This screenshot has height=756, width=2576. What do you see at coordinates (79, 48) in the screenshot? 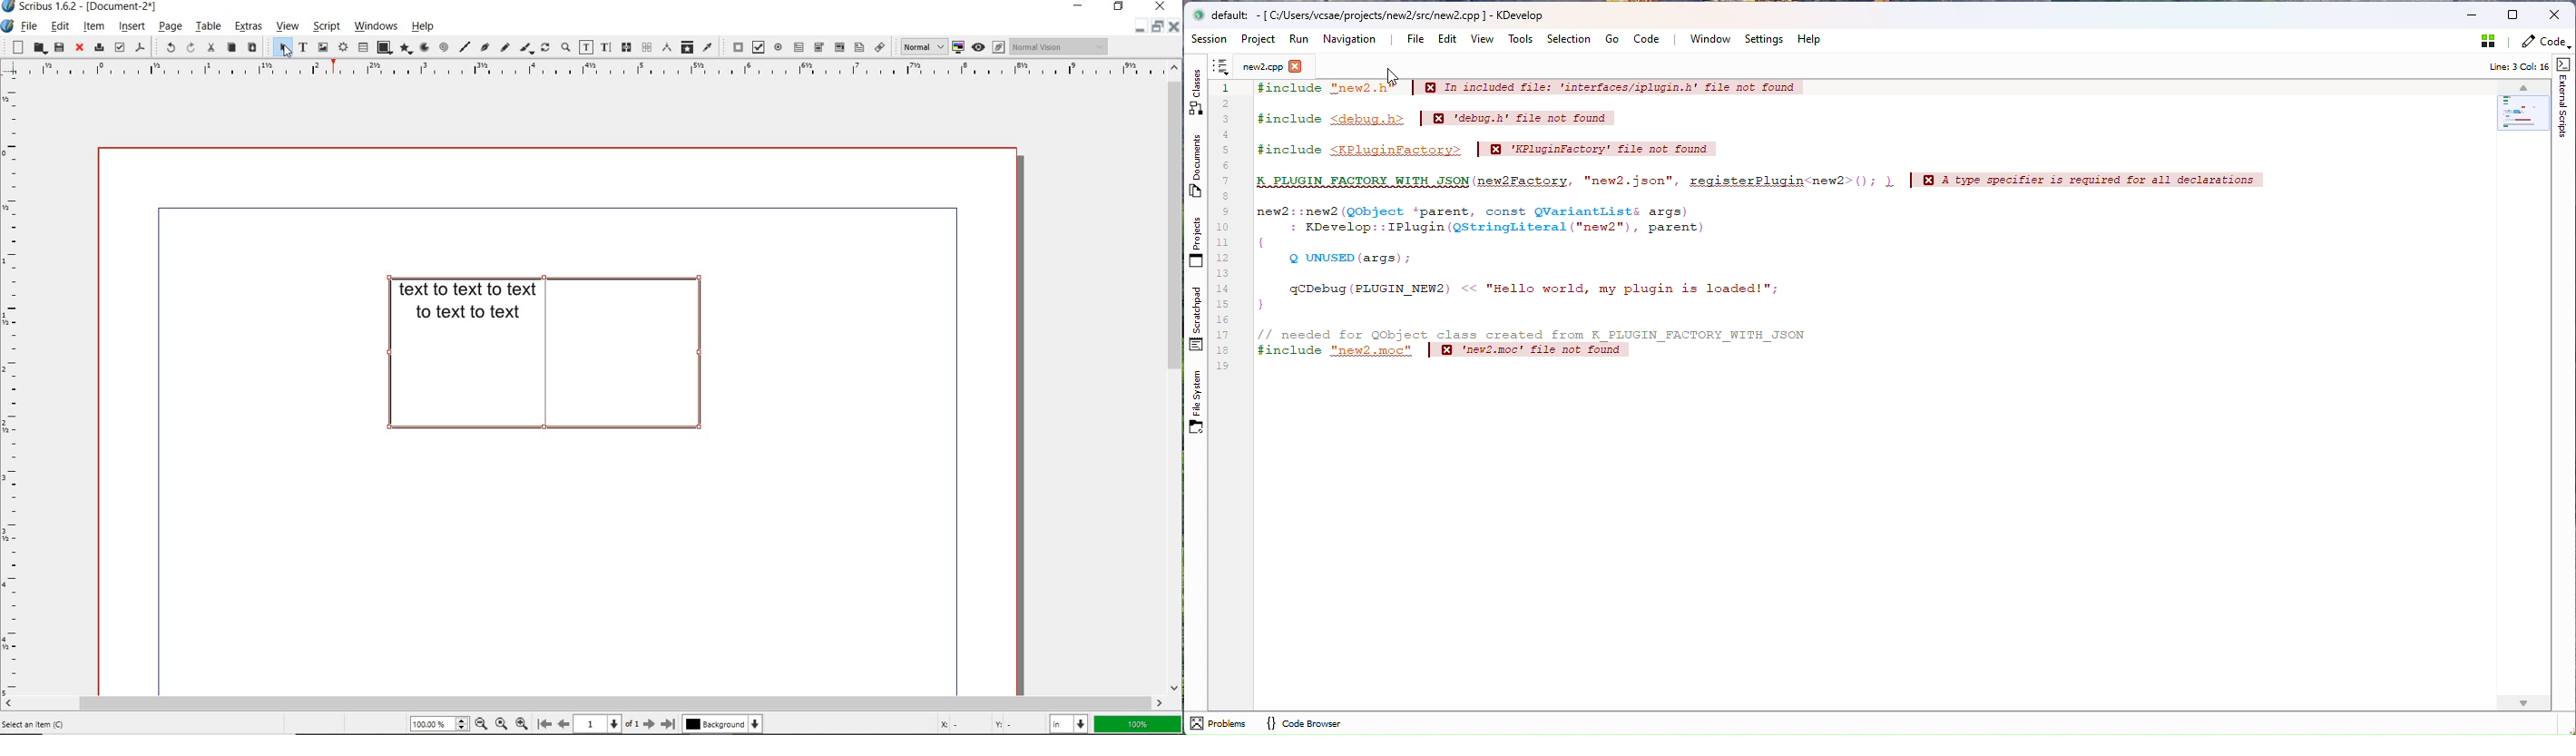
I see `close` at bounding box center [79, 48].